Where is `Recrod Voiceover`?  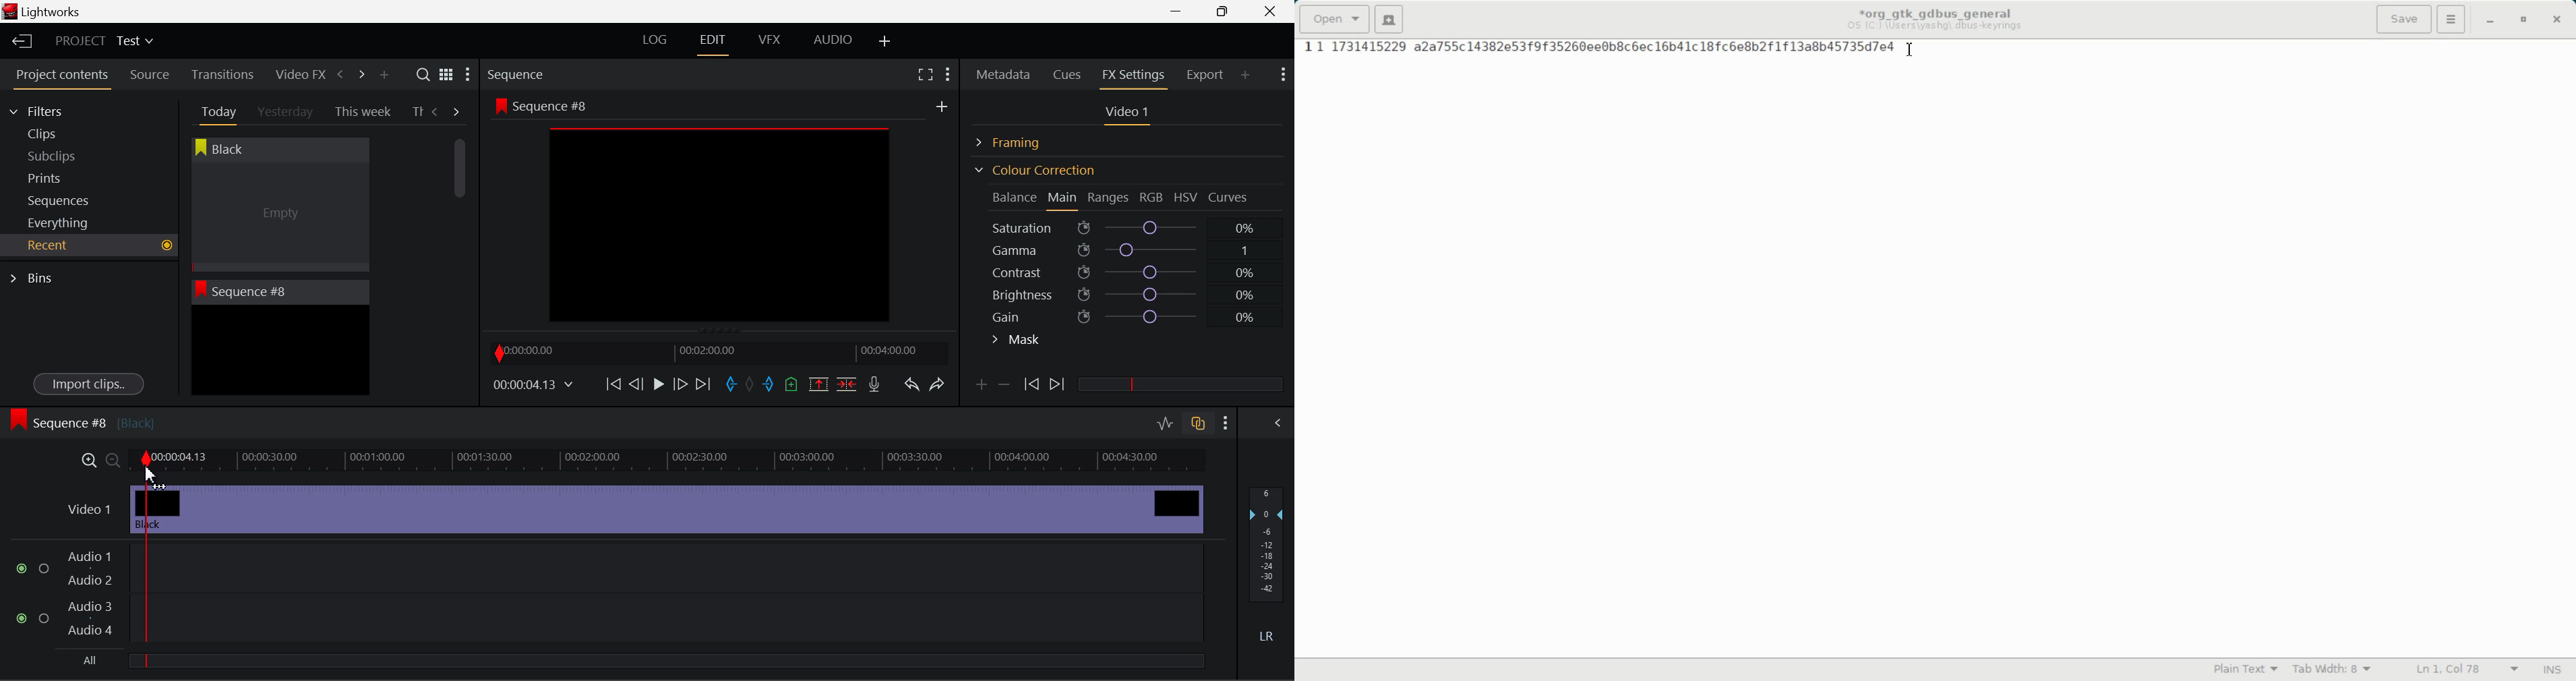
Recrod Voiceover is located at coordinates (874, 384).